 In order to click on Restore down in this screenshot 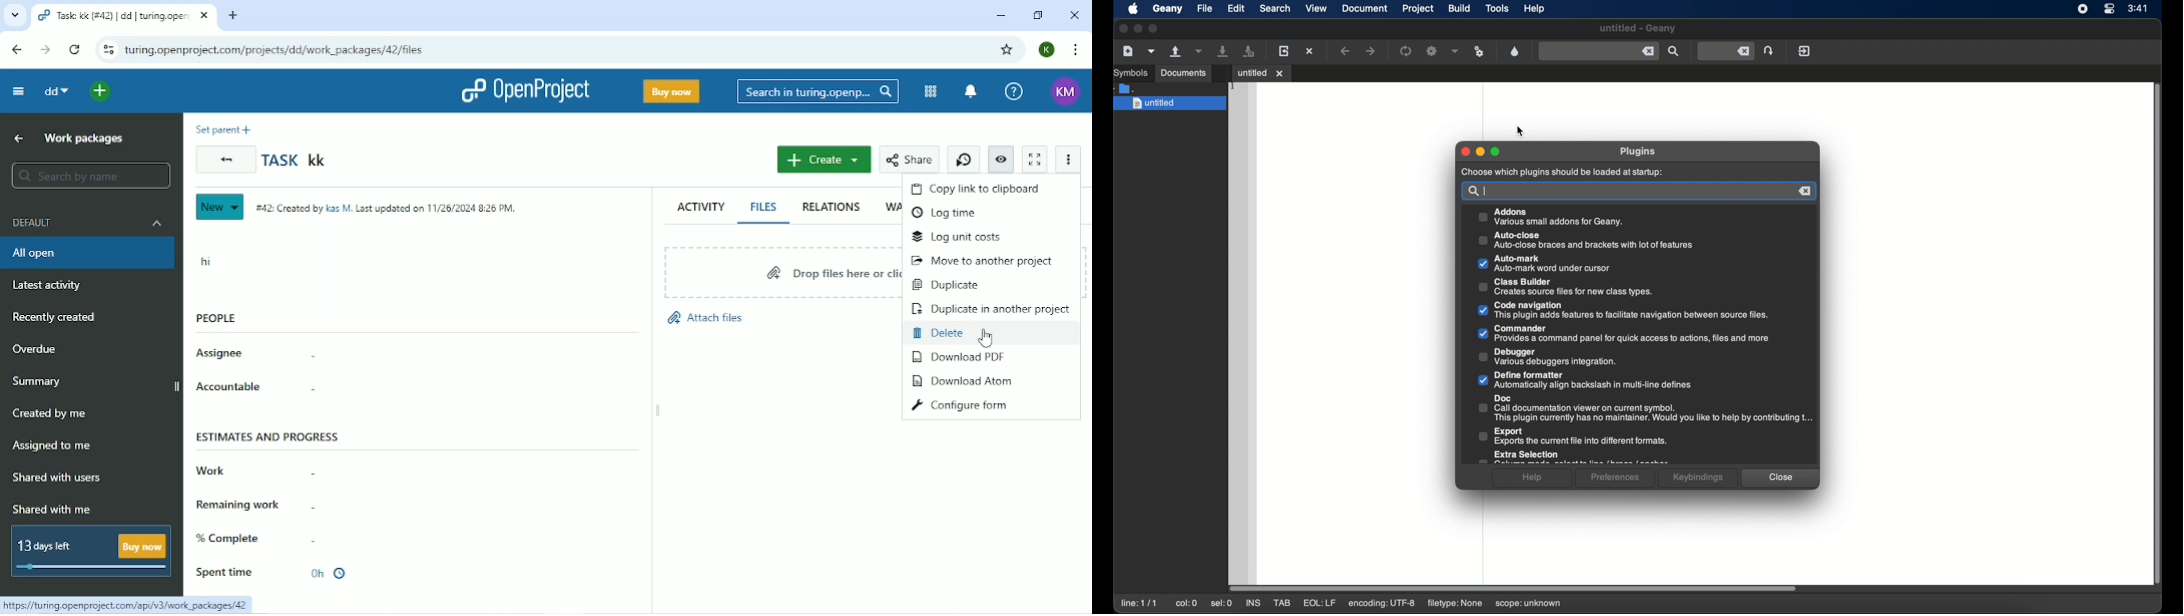, I will do `click(1038, 15)`.